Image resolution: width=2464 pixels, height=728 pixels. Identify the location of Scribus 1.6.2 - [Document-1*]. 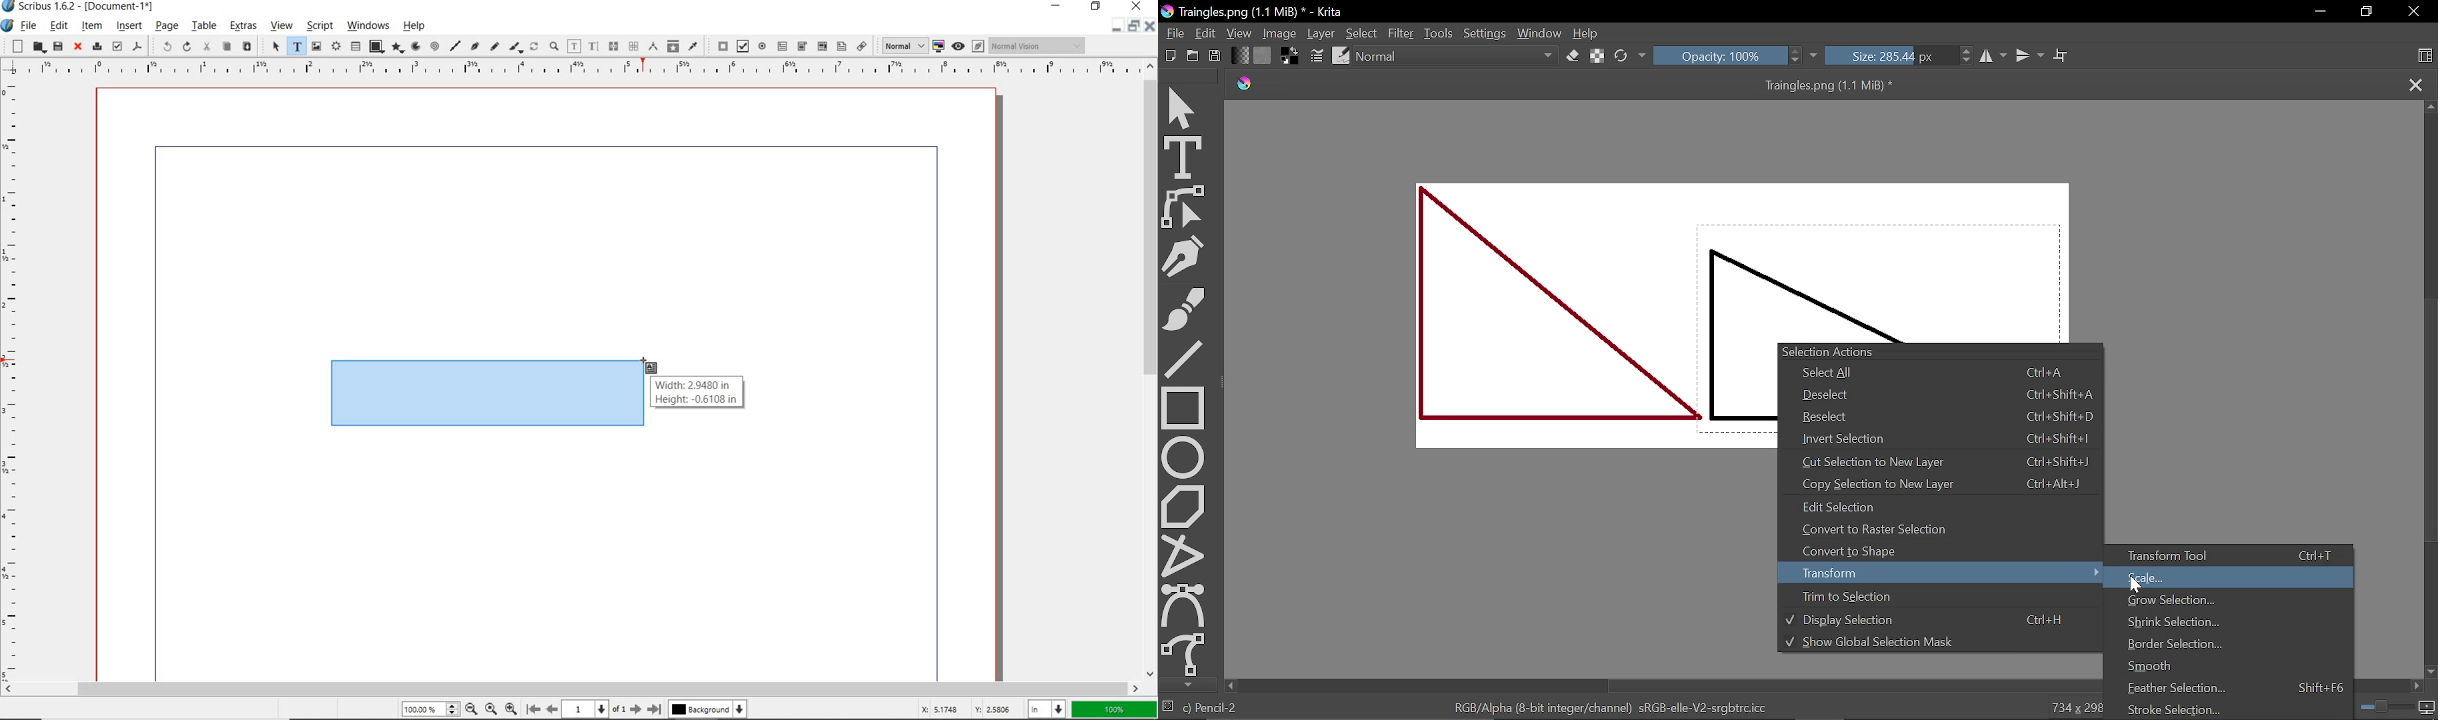
(82, 8).